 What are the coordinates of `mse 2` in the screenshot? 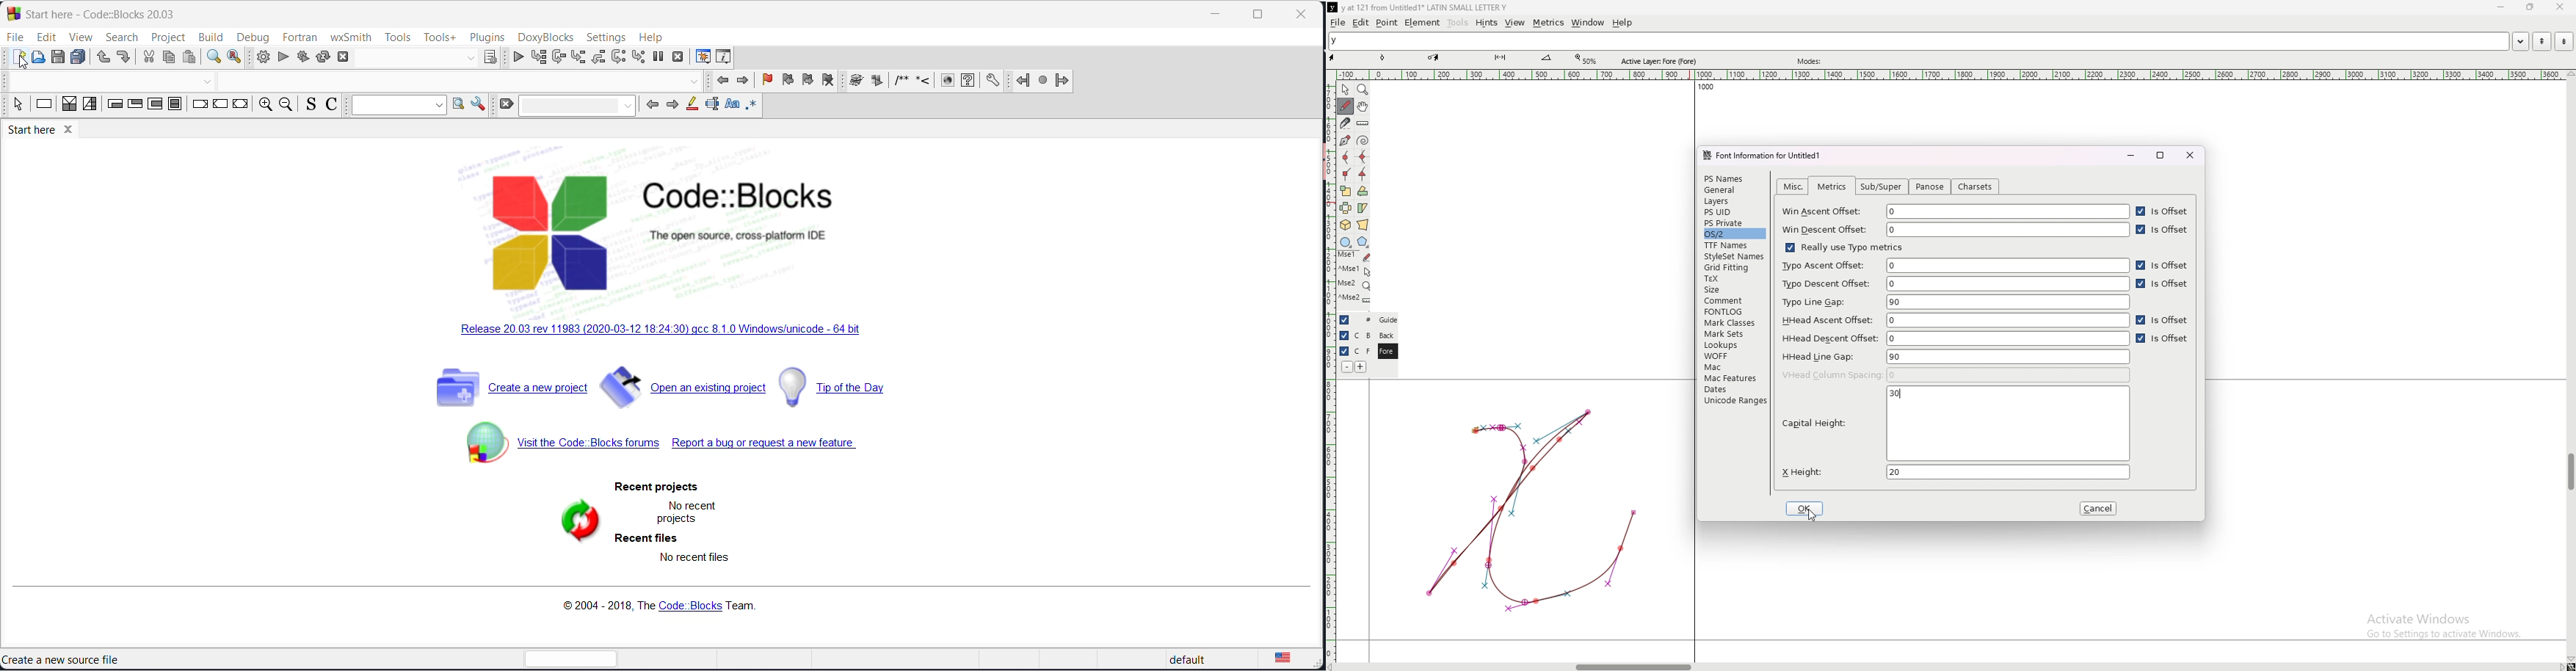 It's located at (1354, 300).